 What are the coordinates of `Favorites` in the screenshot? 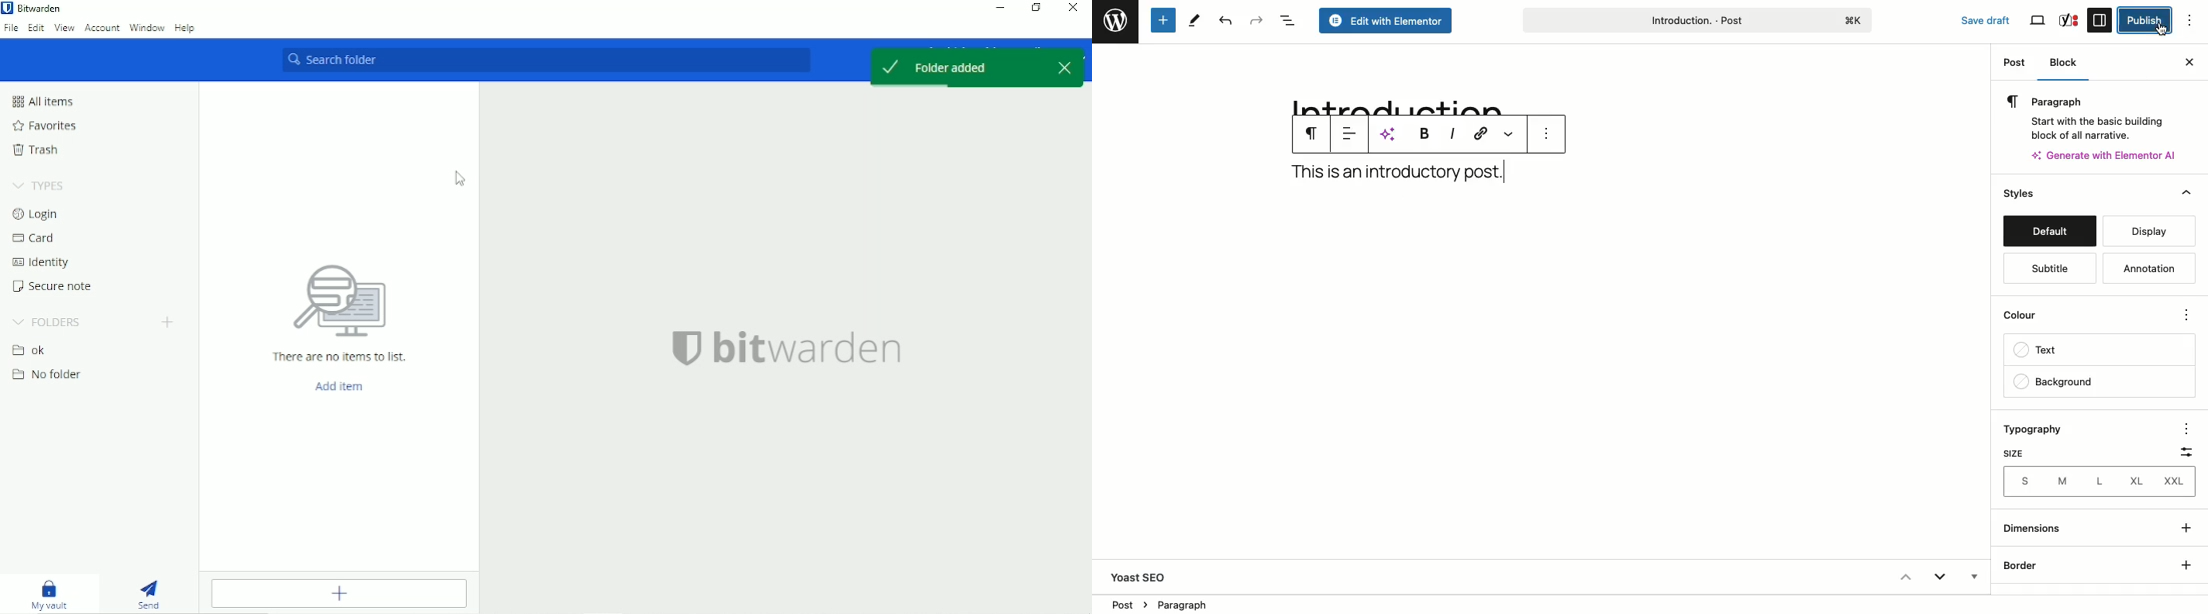 It's located at (47, 126).